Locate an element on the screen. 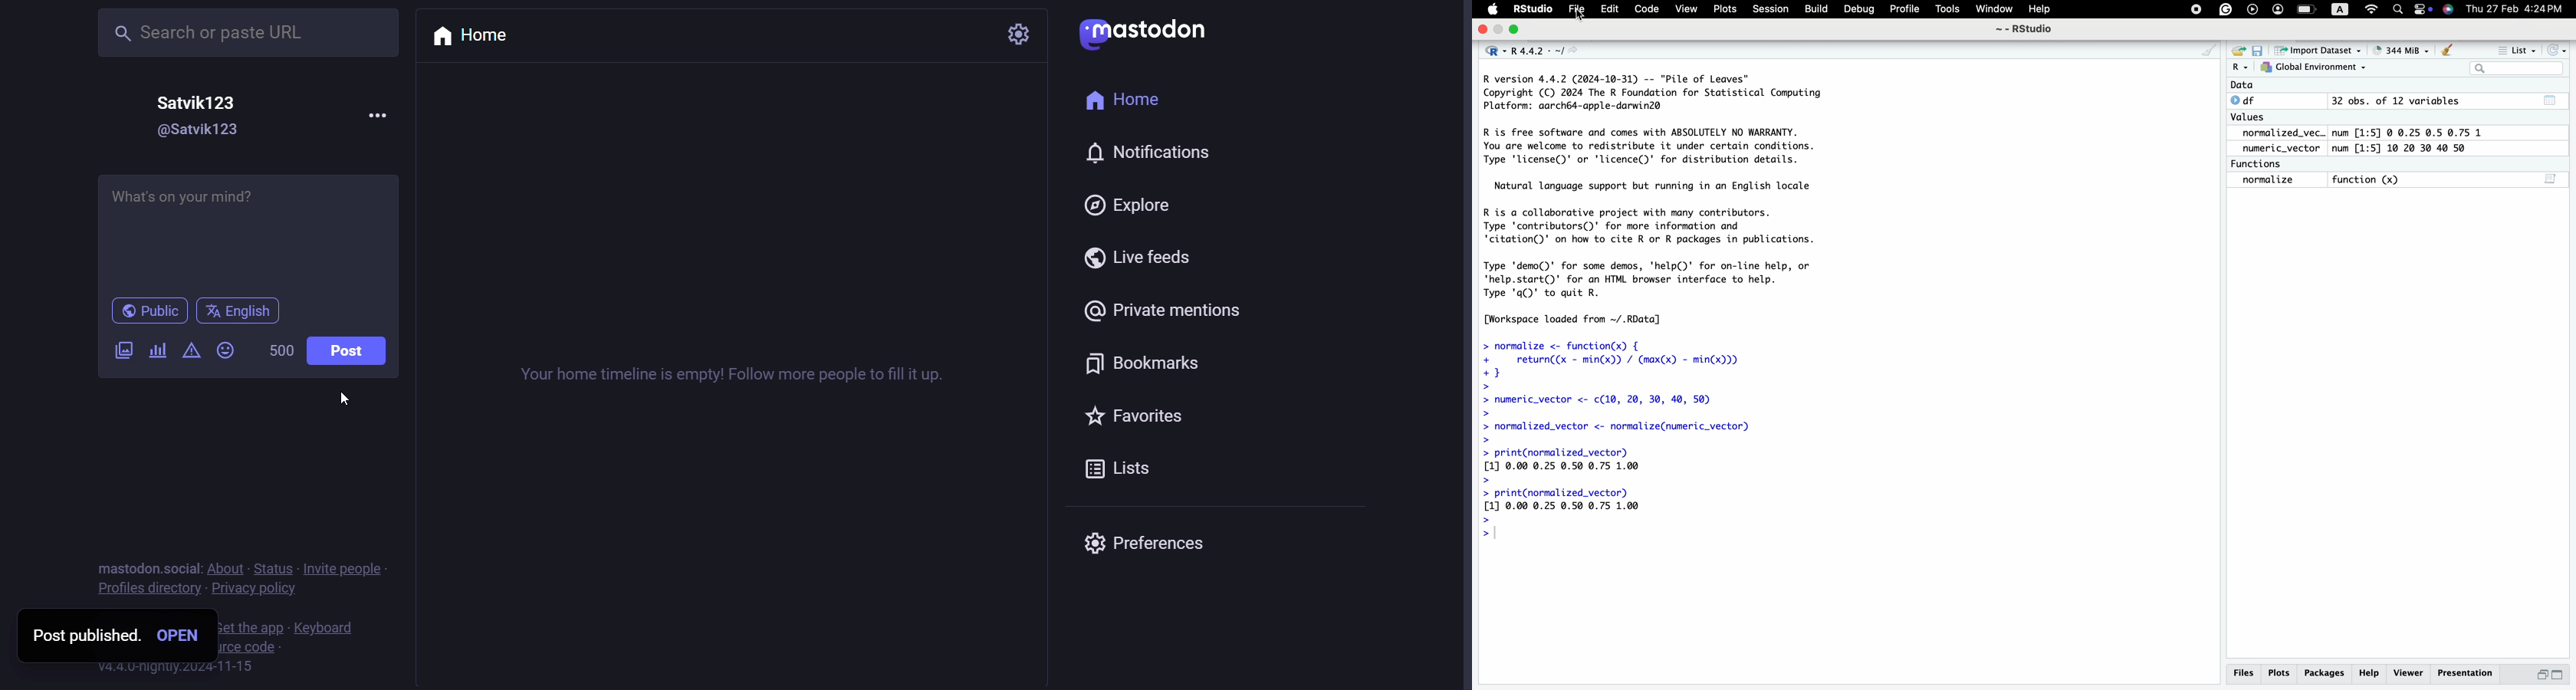 This screenshot has width=2576, height=700. preferences is located at coordinates (1144, 540).